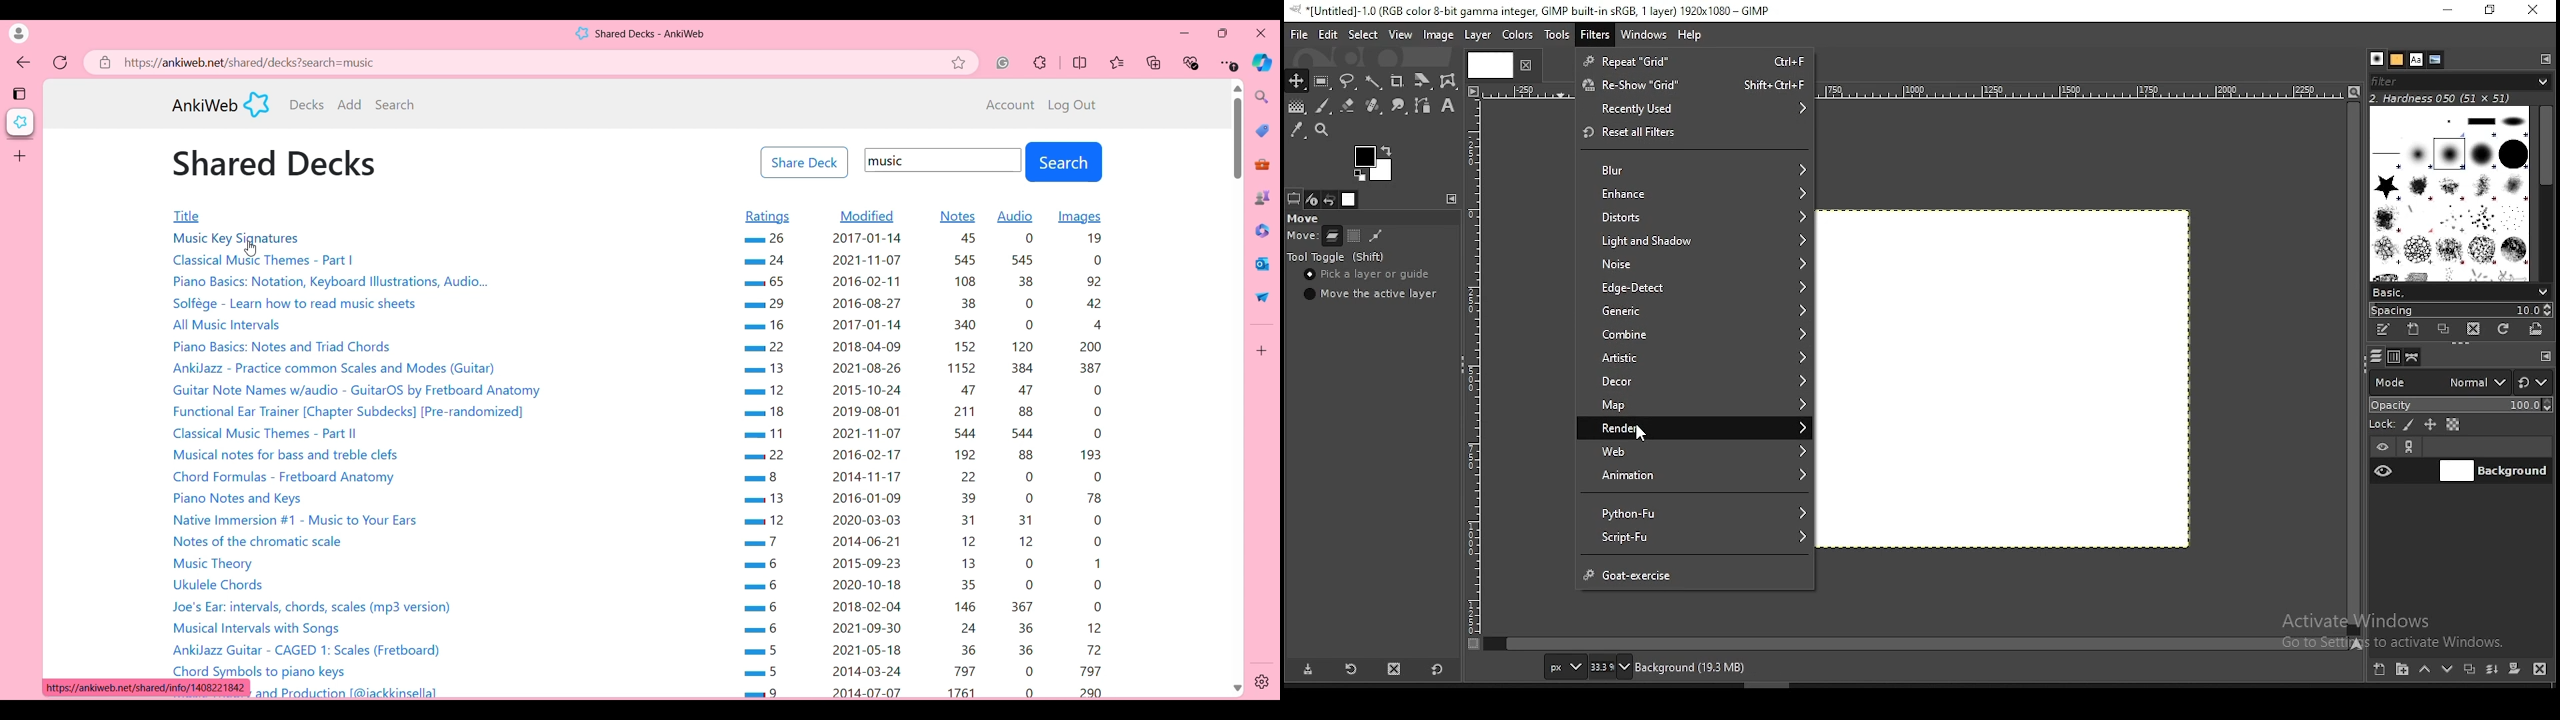  What do you see at coordinates (923, 303) in the screenshot?
I see `— 29 2016-08-27 38 0 42` at bounding box center [923, 303].